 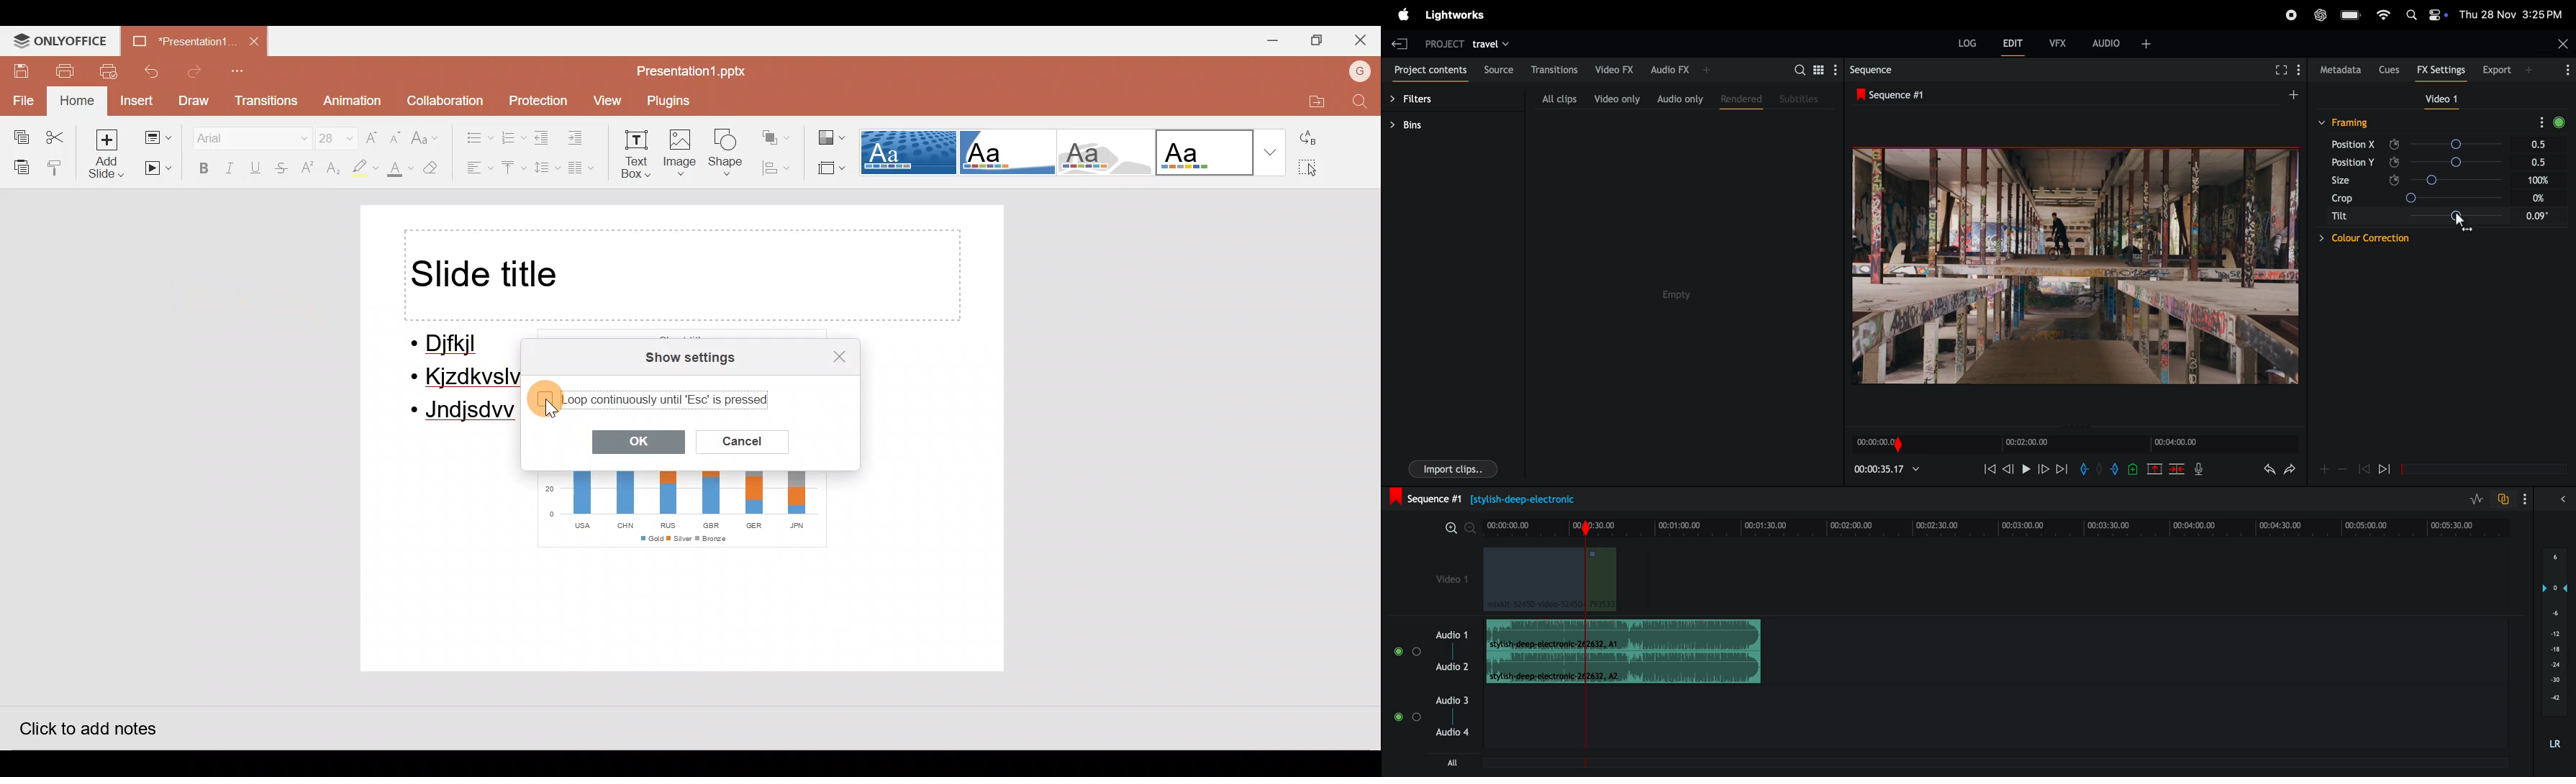 What do you see at coordinates (1399, 718) in the screenshot?
I see `Mute/Unmute Track` at bounding box center [1399, 718].